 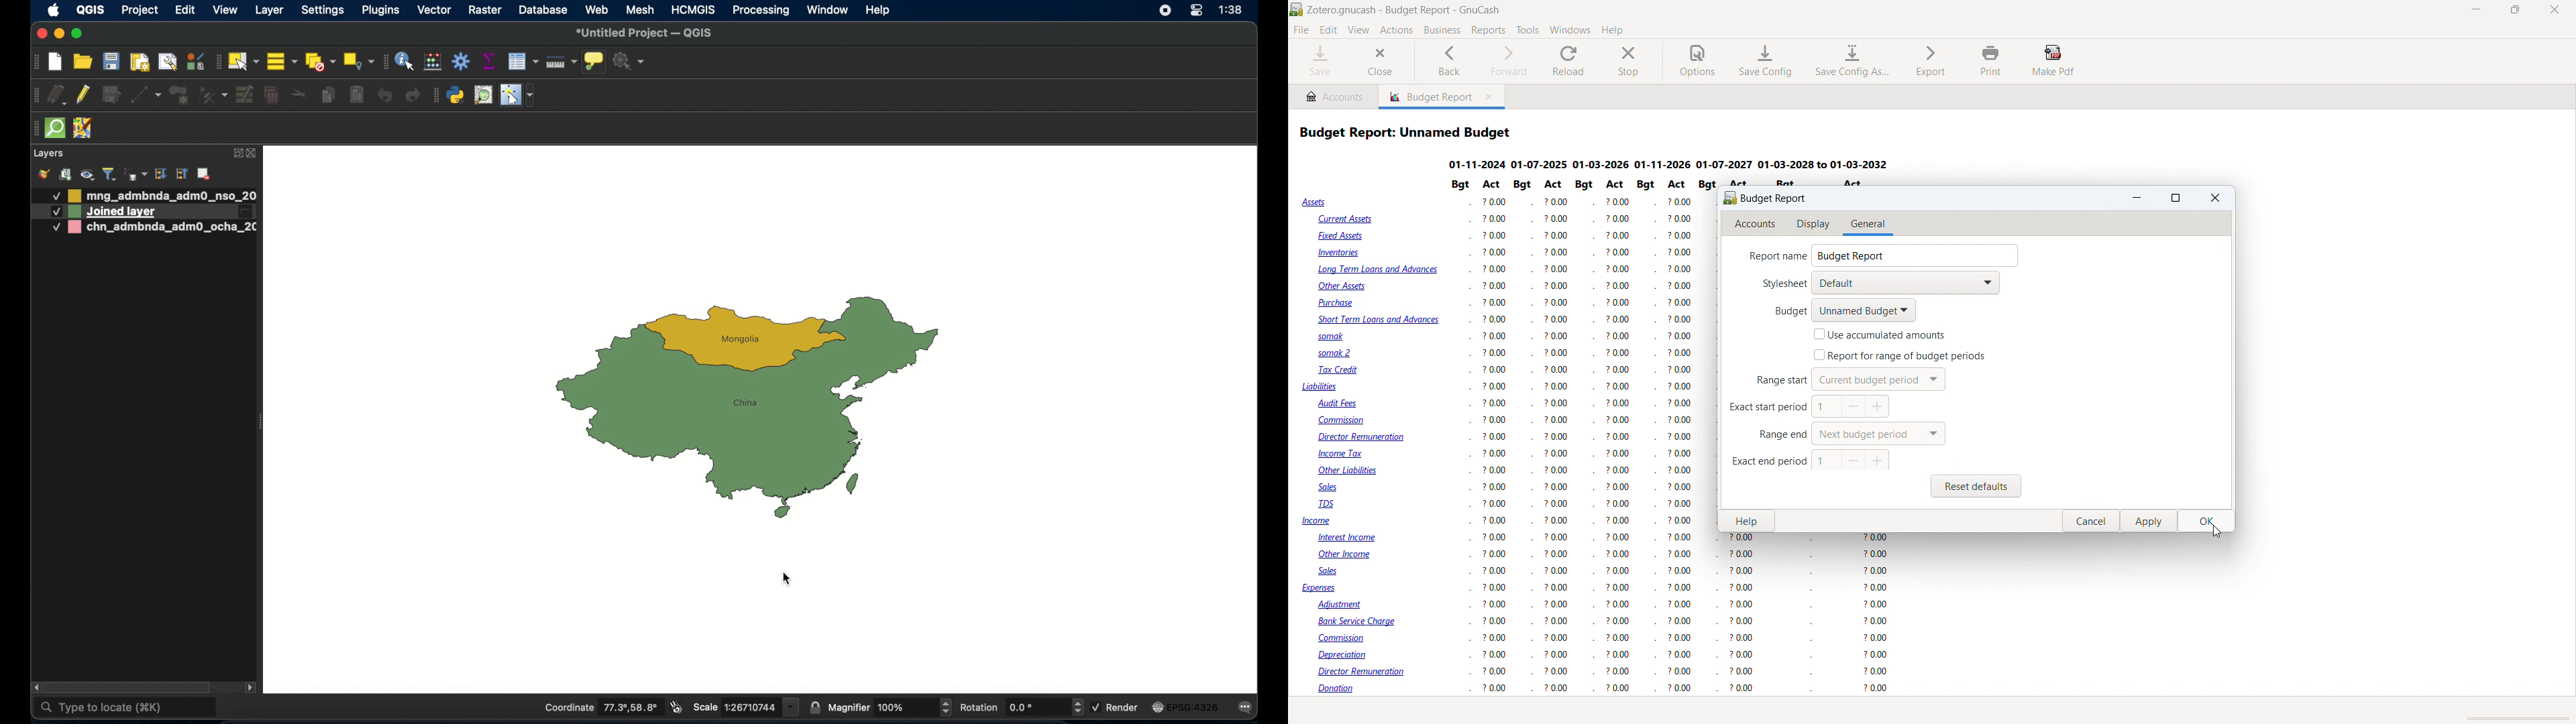 What do you see at coordinates (60, 34) in the screenshot?
I see `minimize` at bounding box center [60, 34].